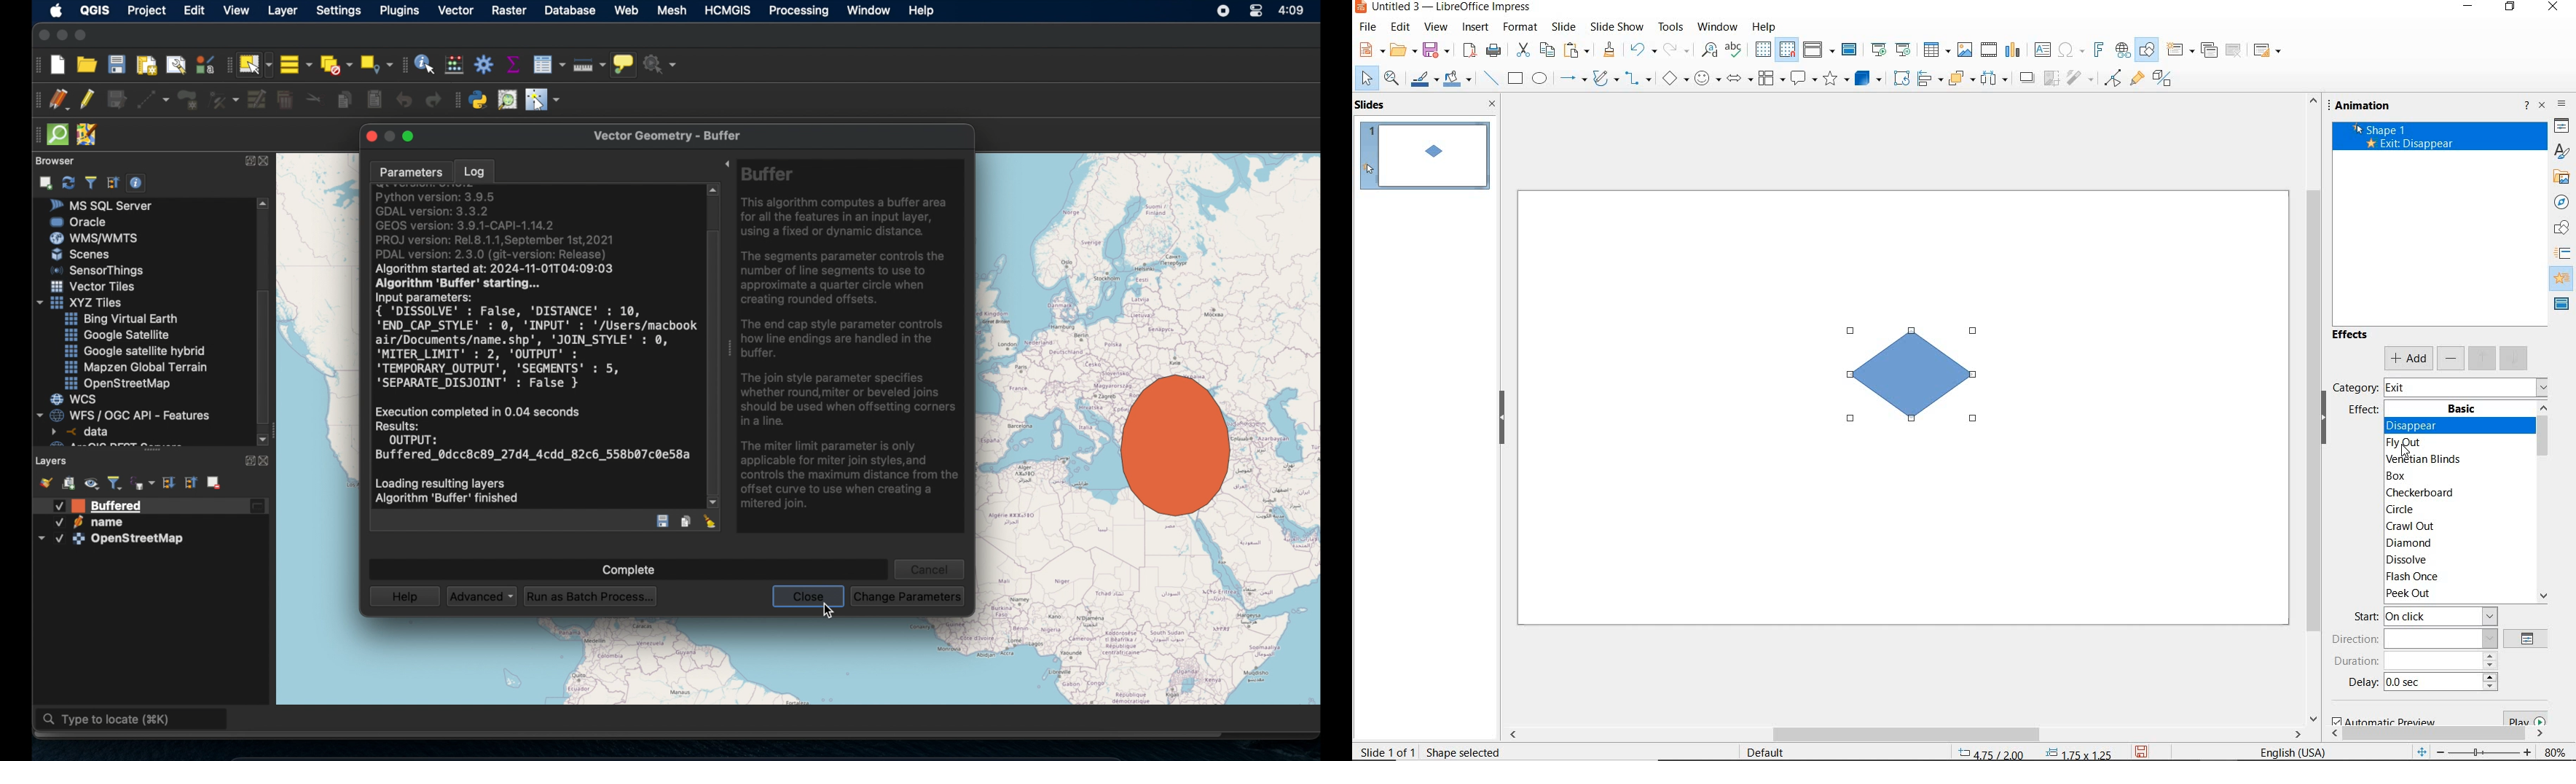 The width and height of the screenshot is (2576, 784). I want to click on stars and banners, so click(1837, 78).